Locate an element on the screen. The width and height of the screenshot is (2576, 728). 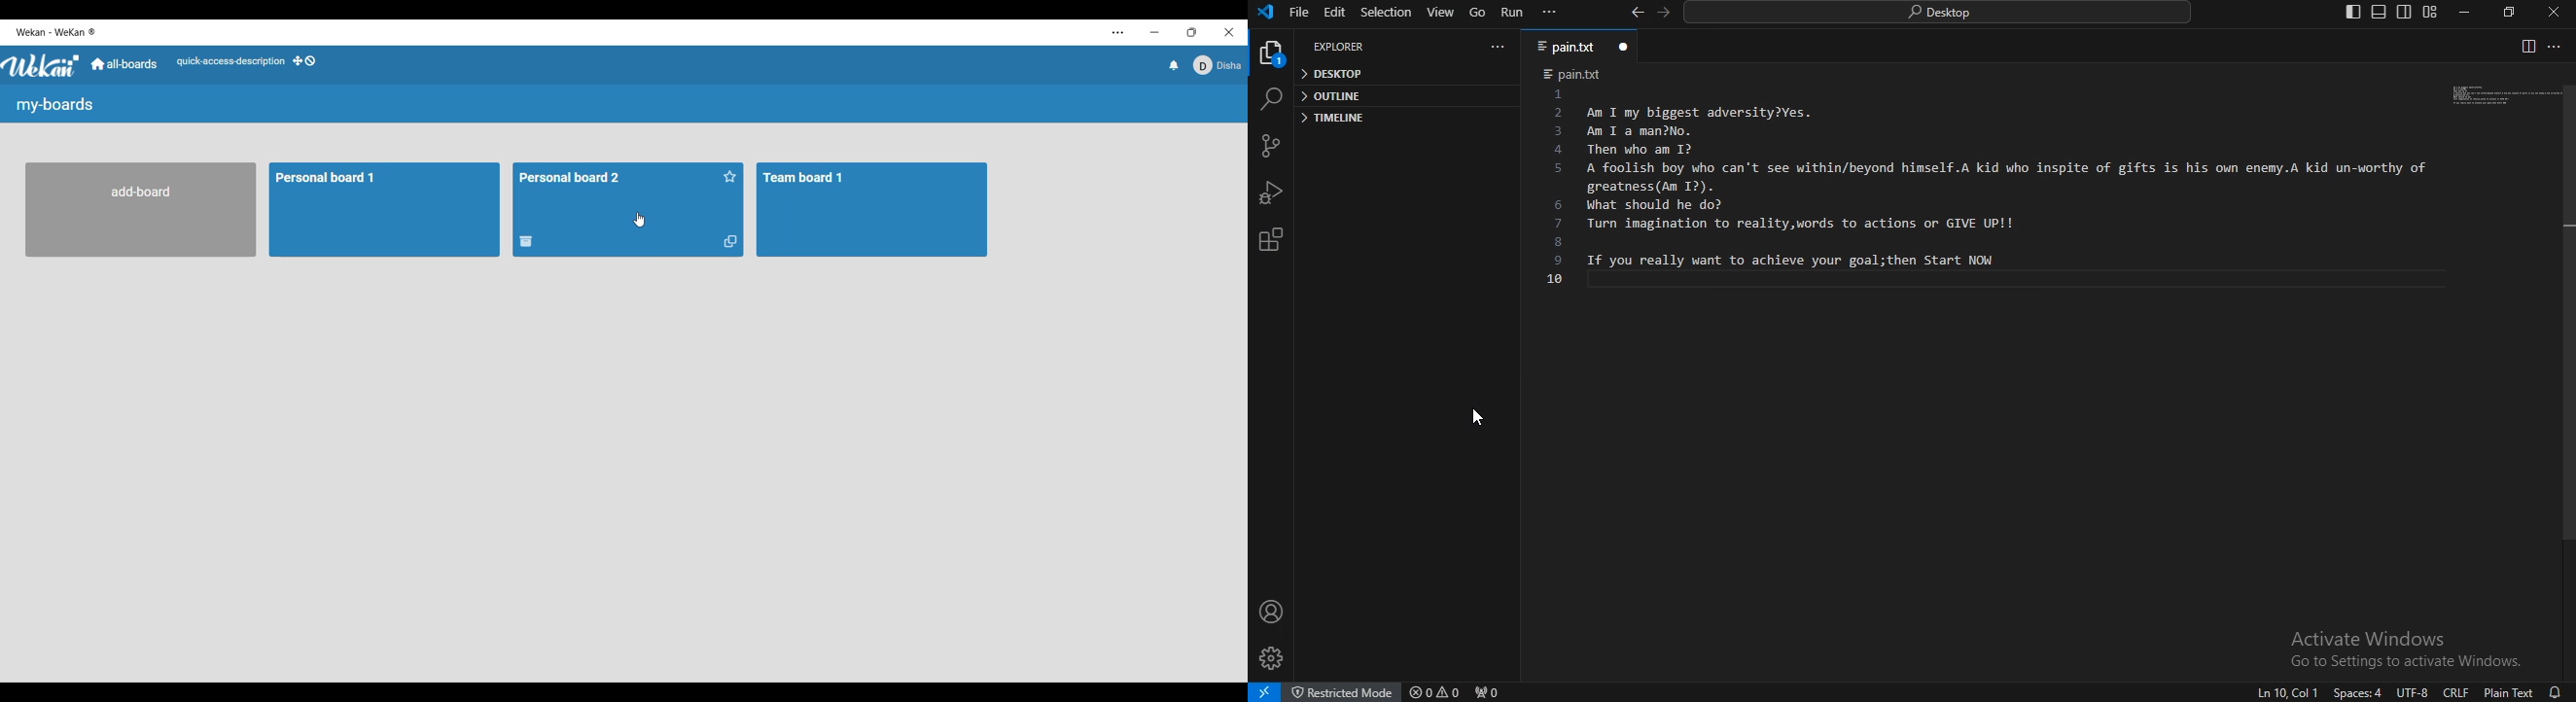
timeline is located at coordinates (1332, 120).